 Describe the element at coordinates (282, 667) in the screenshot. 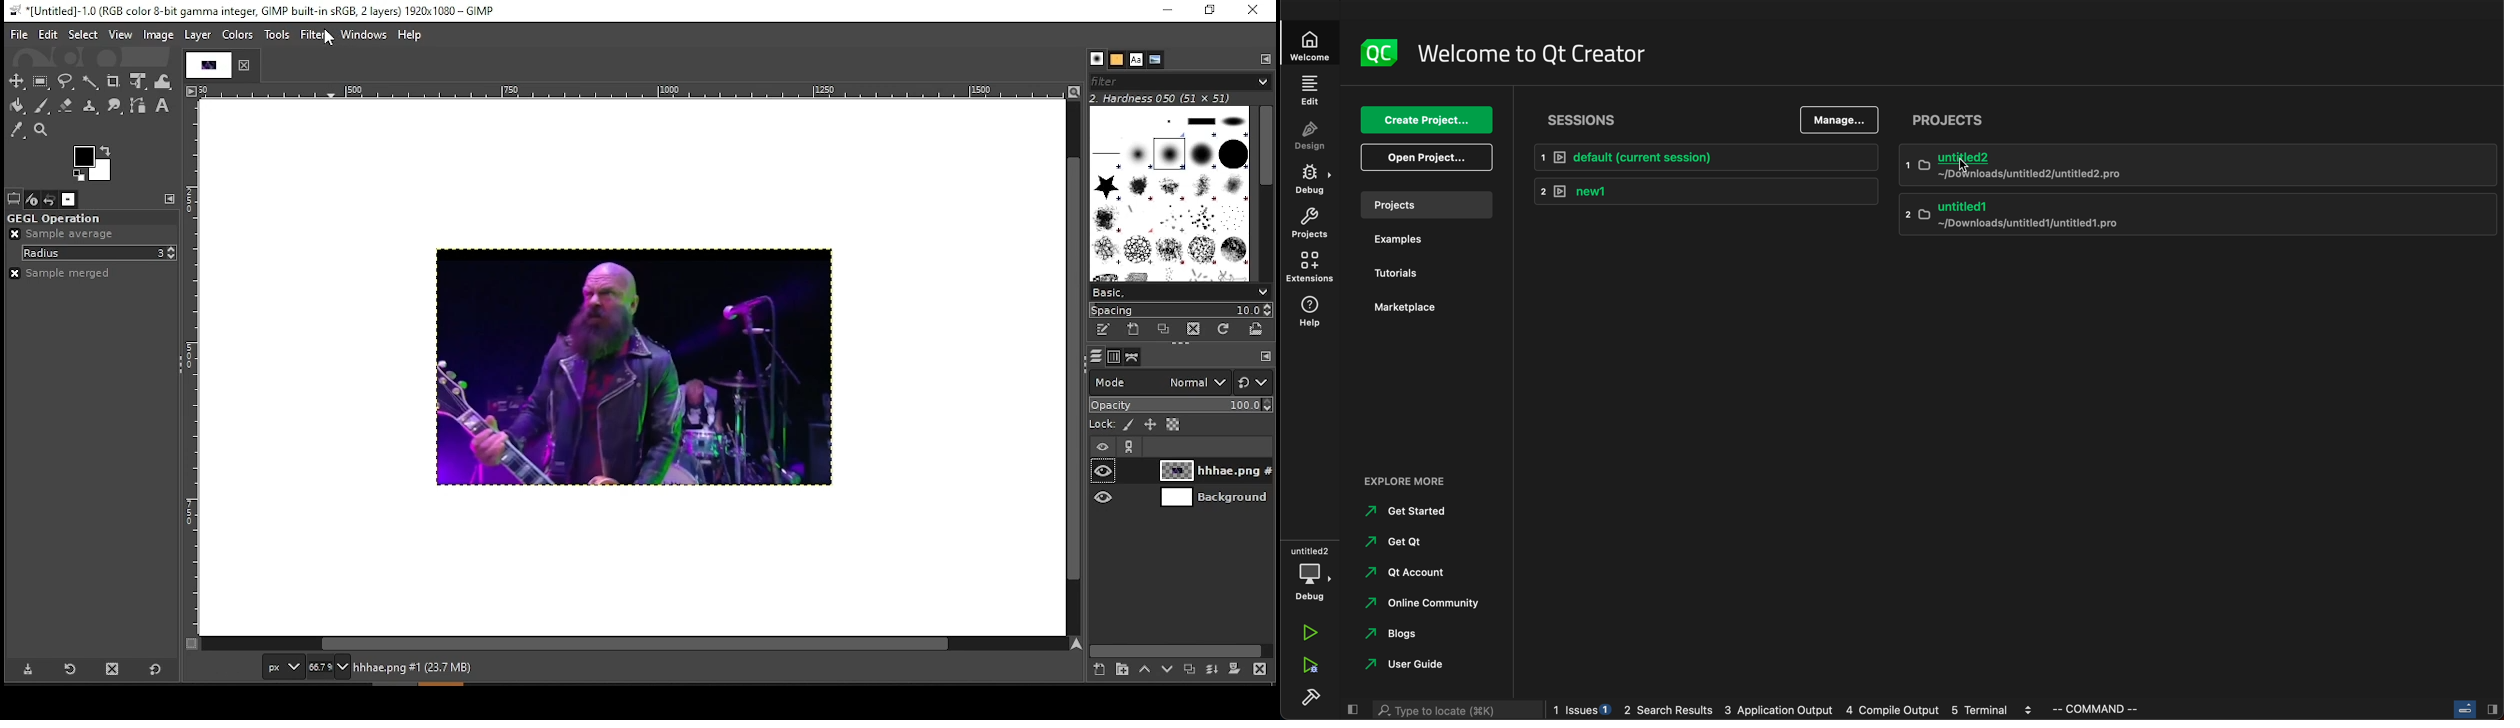

I see `units` at that location.